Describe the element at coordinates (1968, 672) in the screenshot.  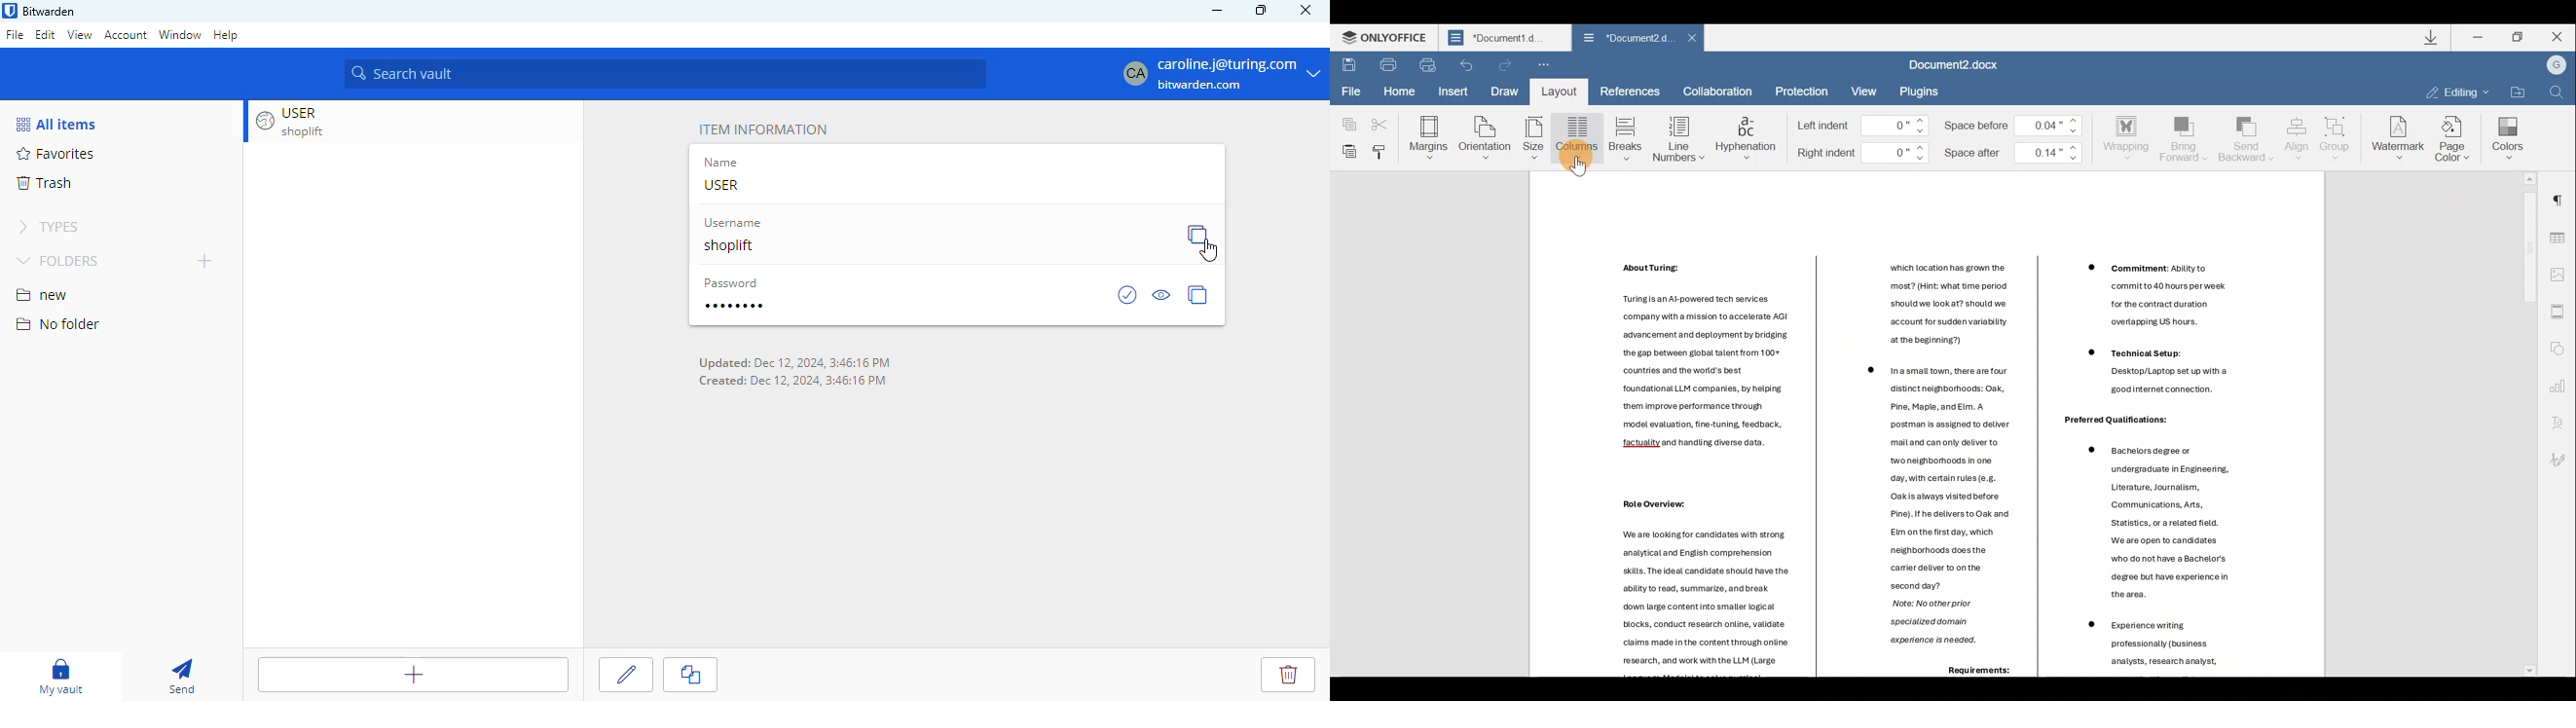
I see `` at that location.